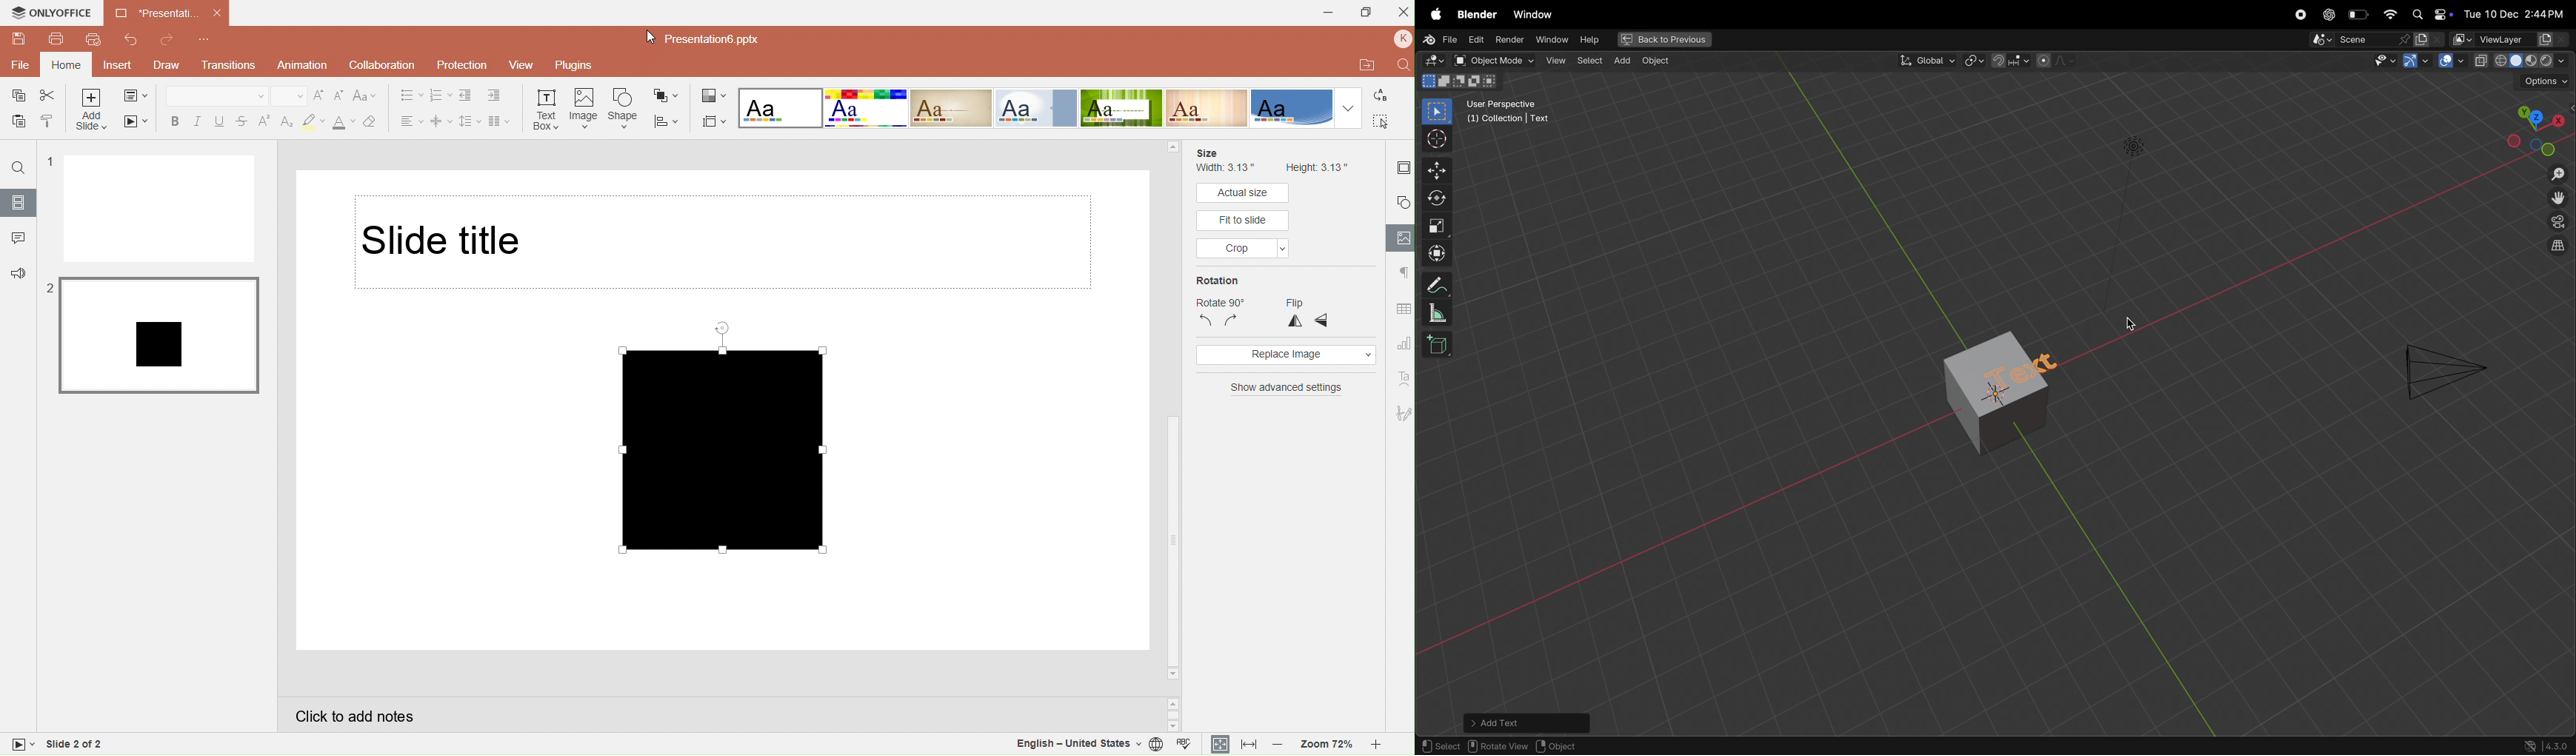  I want to click on Set text language, so click(1075, 744).